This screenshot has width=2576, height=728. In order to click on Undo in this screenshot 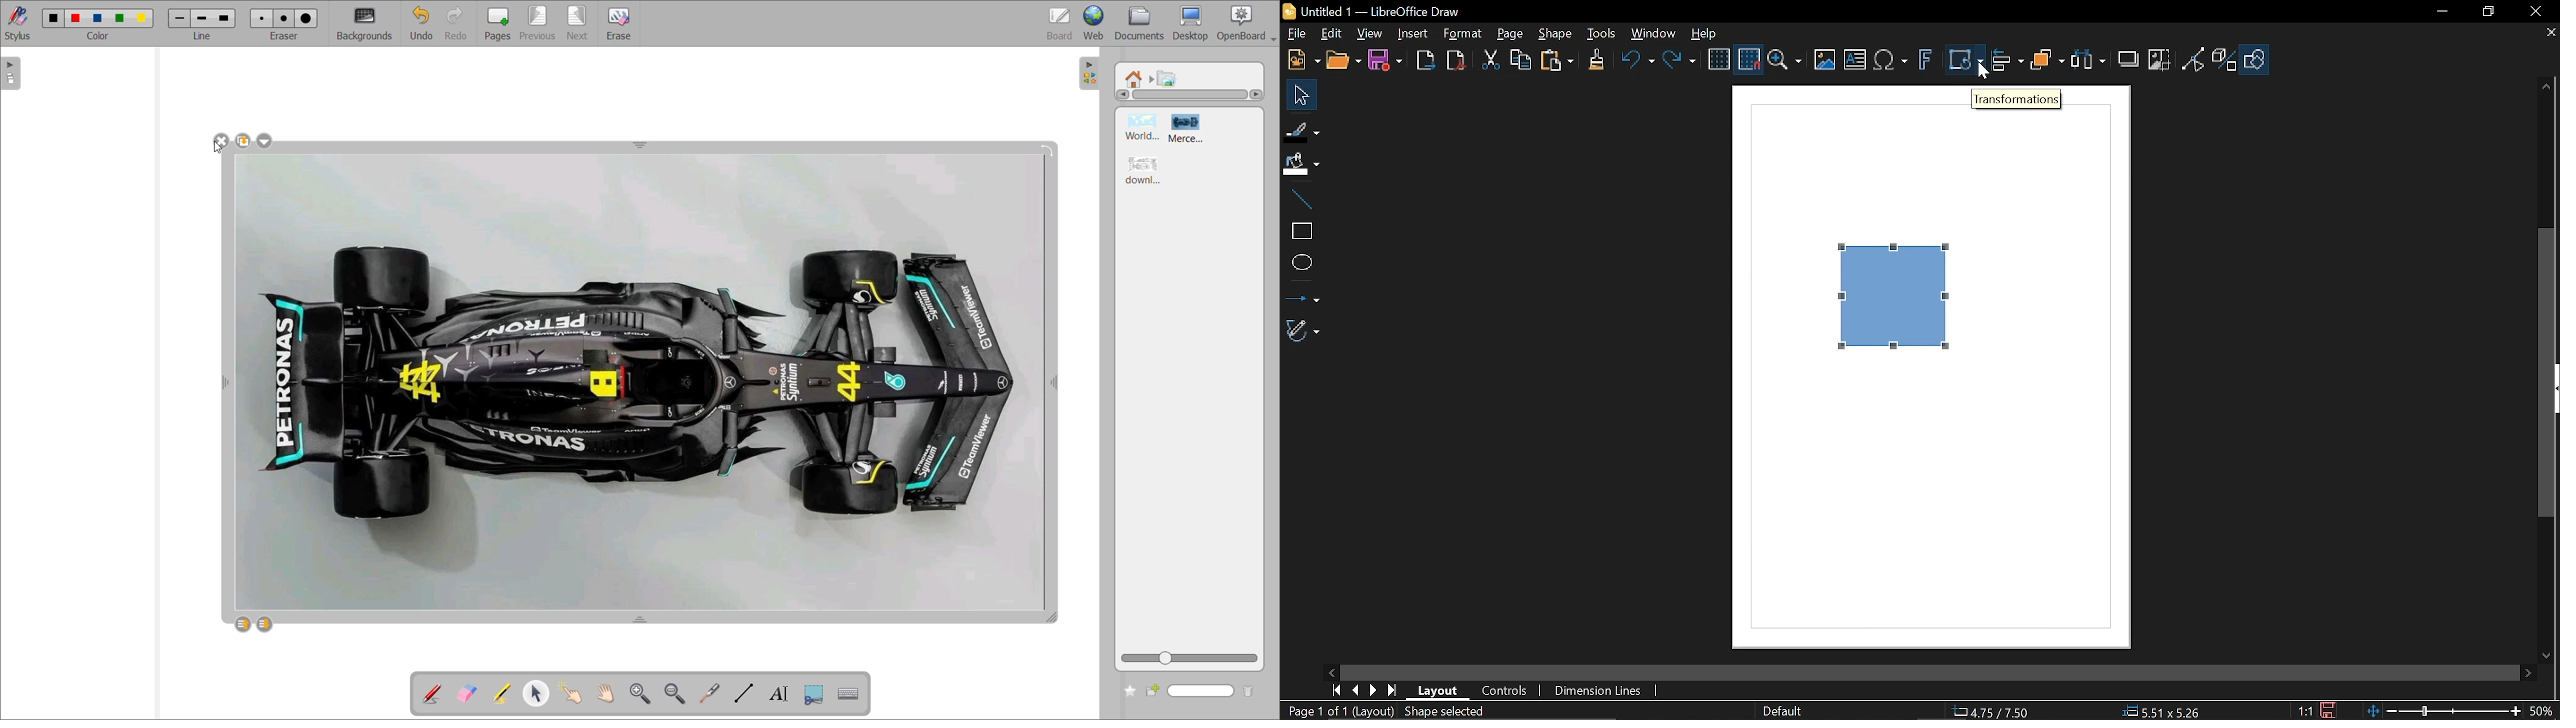, I will do `click(1634, 62)`.